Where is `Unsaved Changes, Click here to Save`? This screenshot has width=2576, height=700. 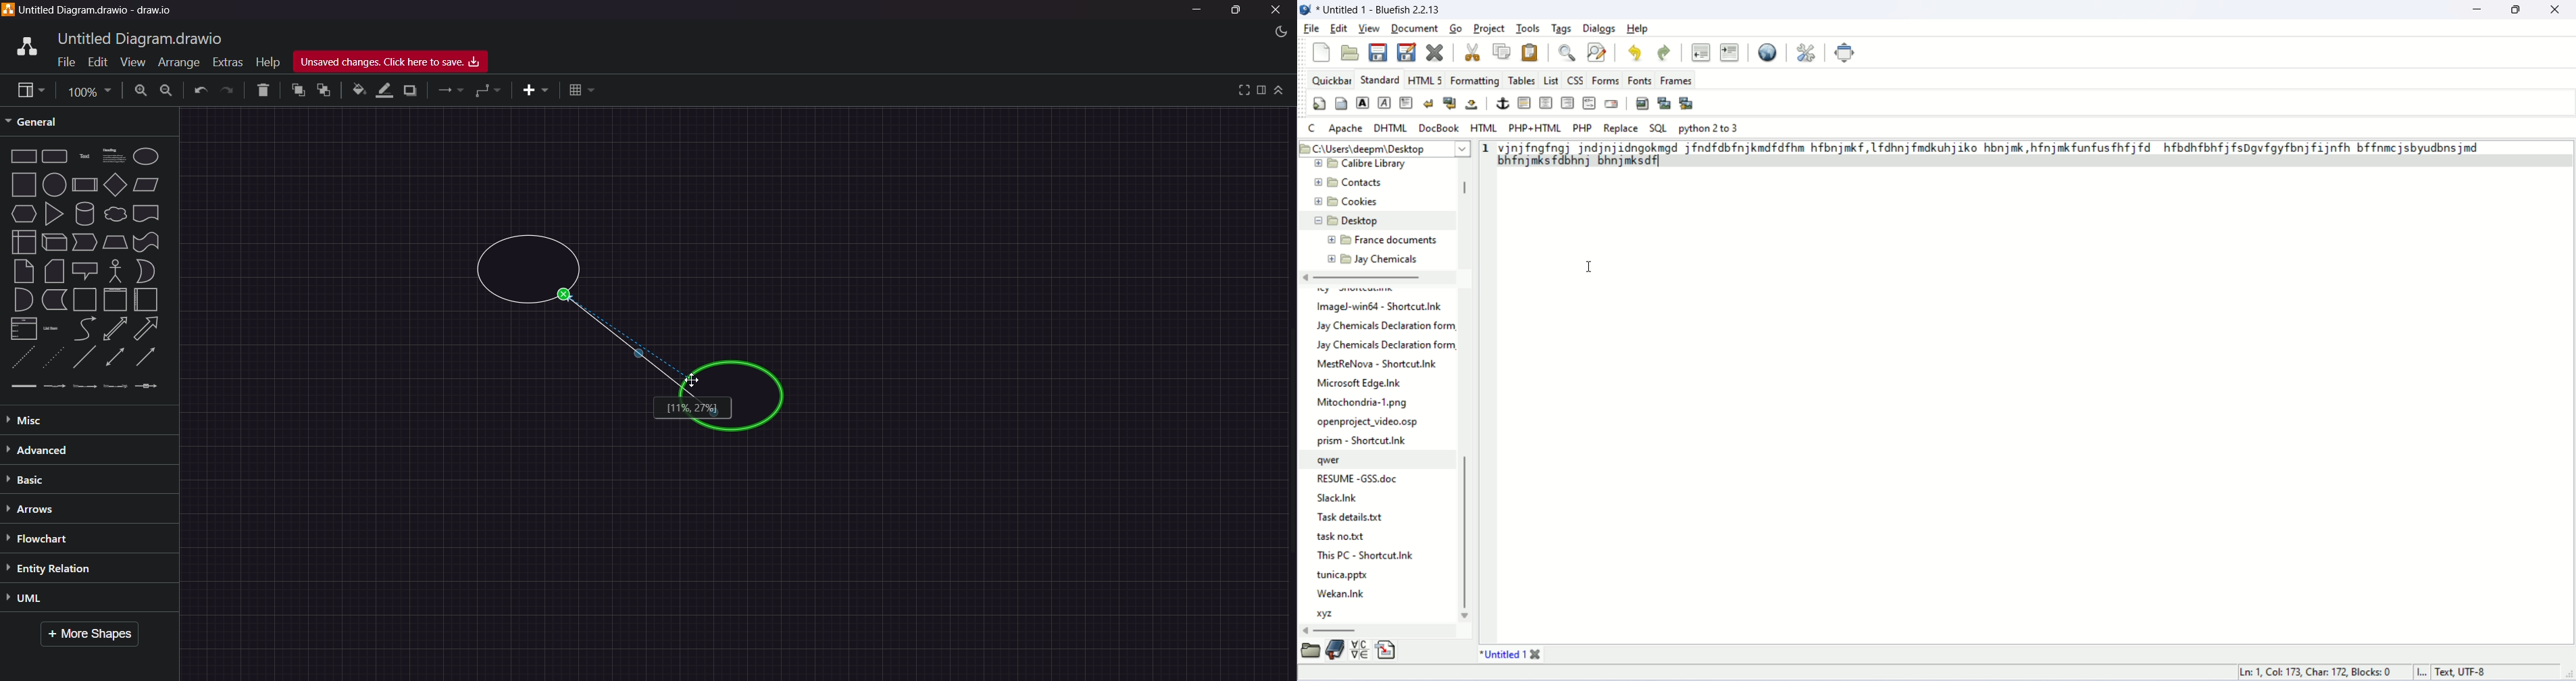 Unsaved Changes, Click here to Save is located at coordinates (397, 62).